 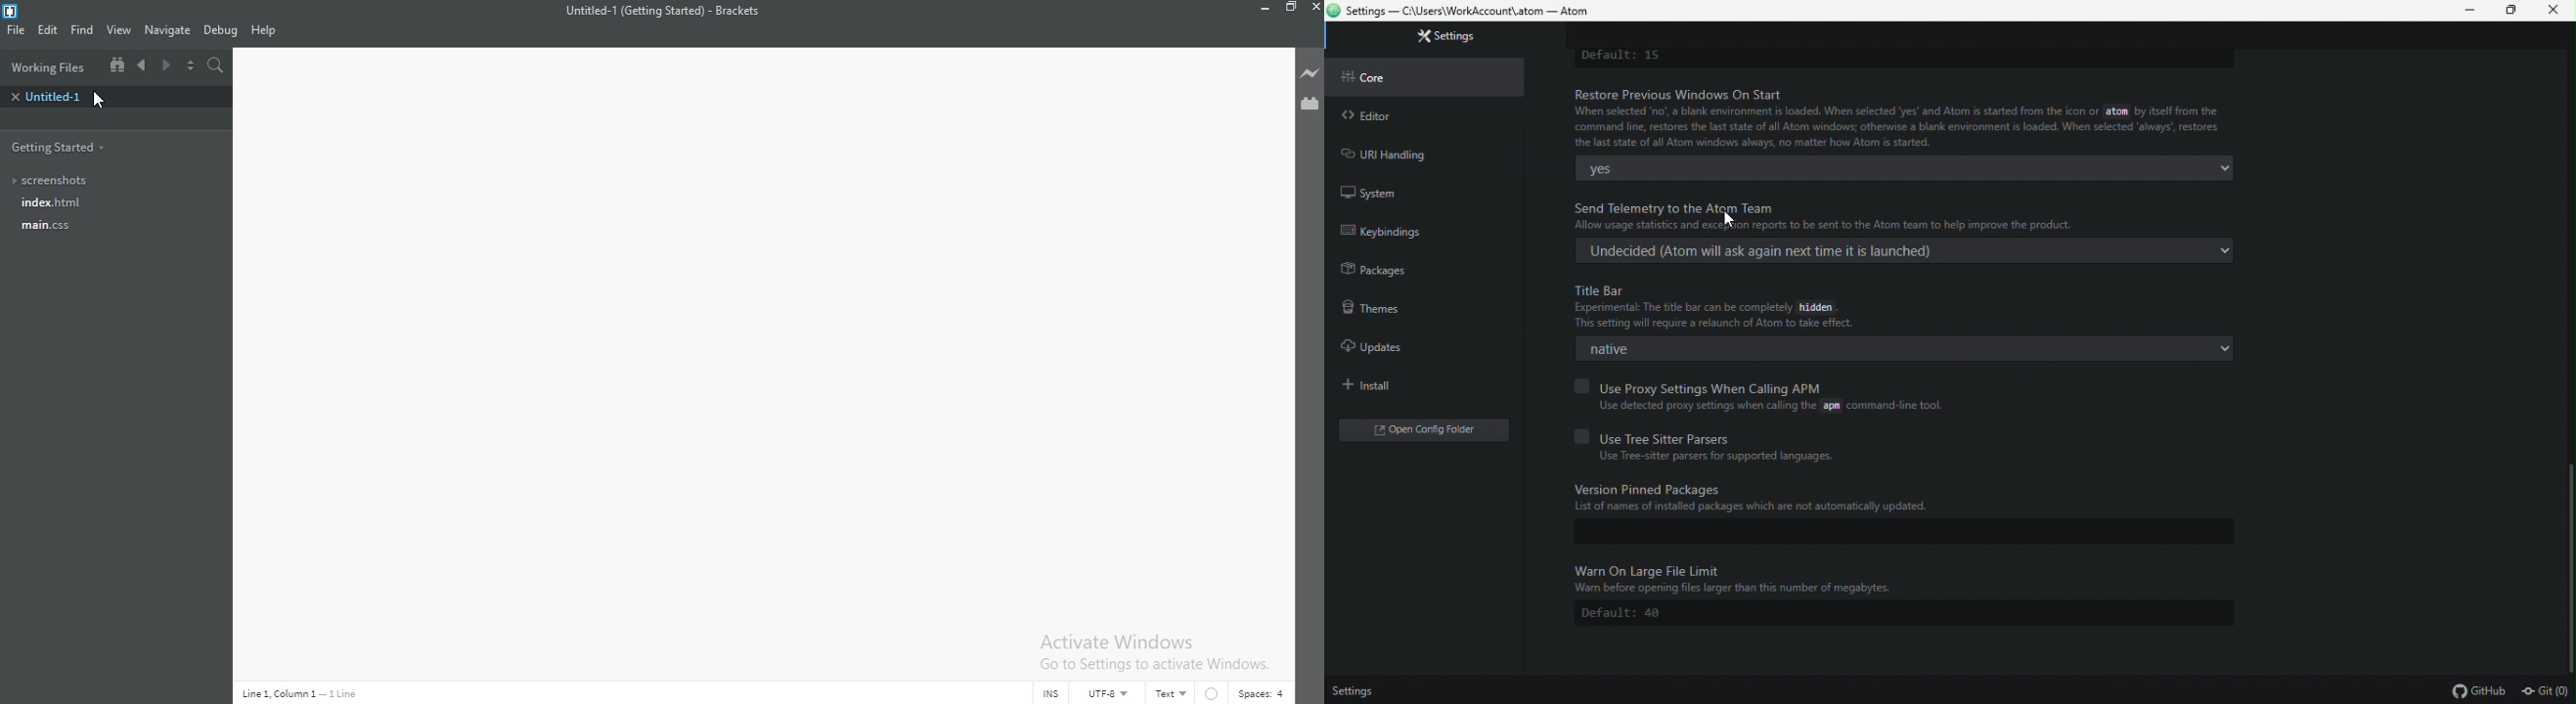 What do you see at coordinates (45, 30) in the screenshot?
I see `Edit` at bounding box center [45, 30].